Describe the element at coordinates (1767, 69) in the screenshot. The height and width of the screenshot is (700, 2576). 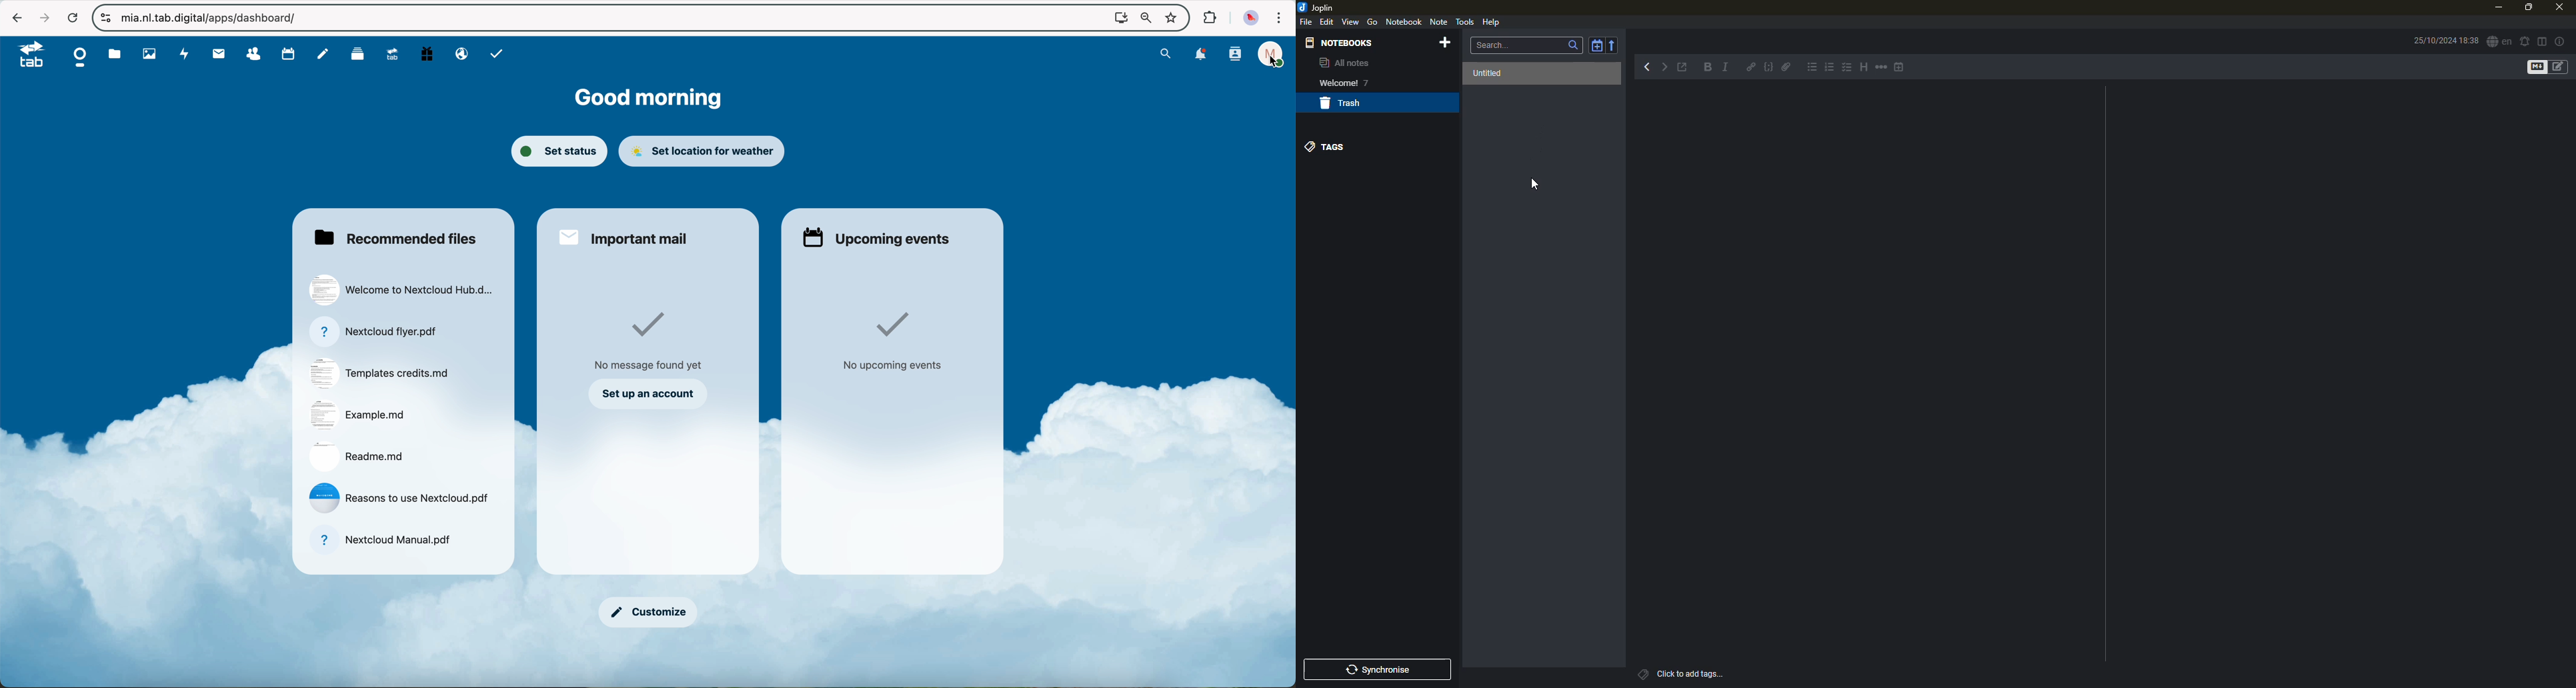
I see `code` at that location.